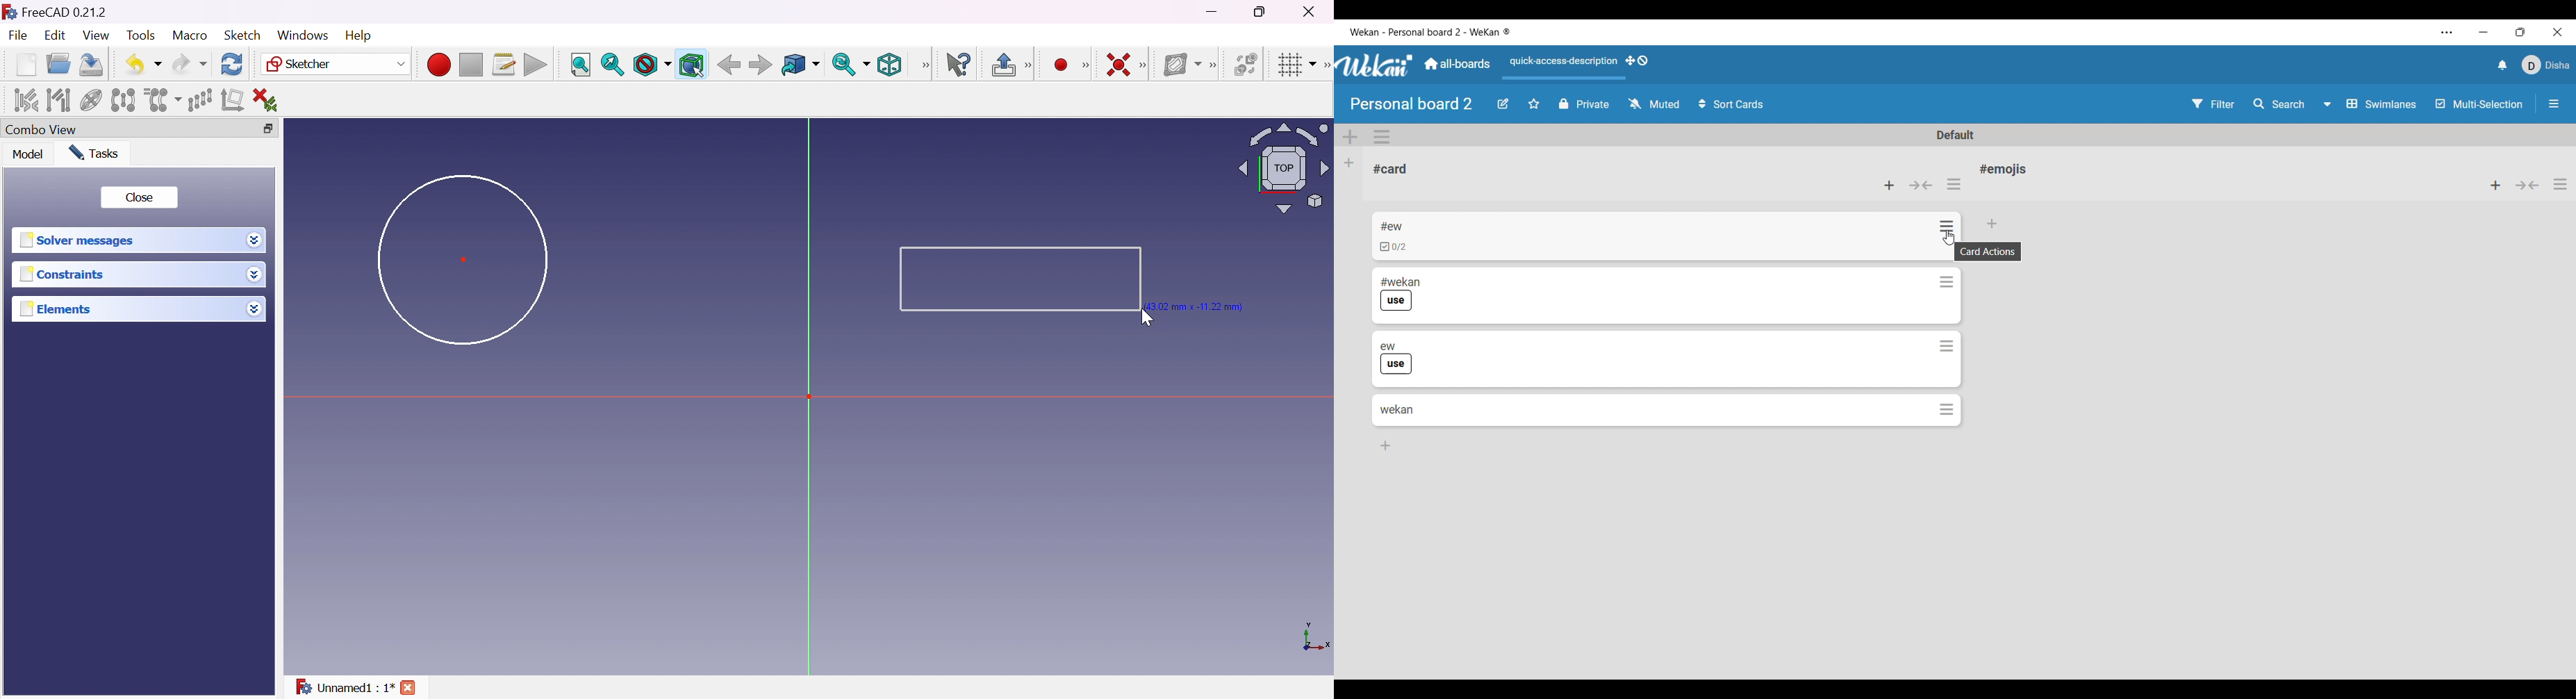  Describe the element at coordinates (2558, 32) in the screenshot. I see `Close interface` at that location.